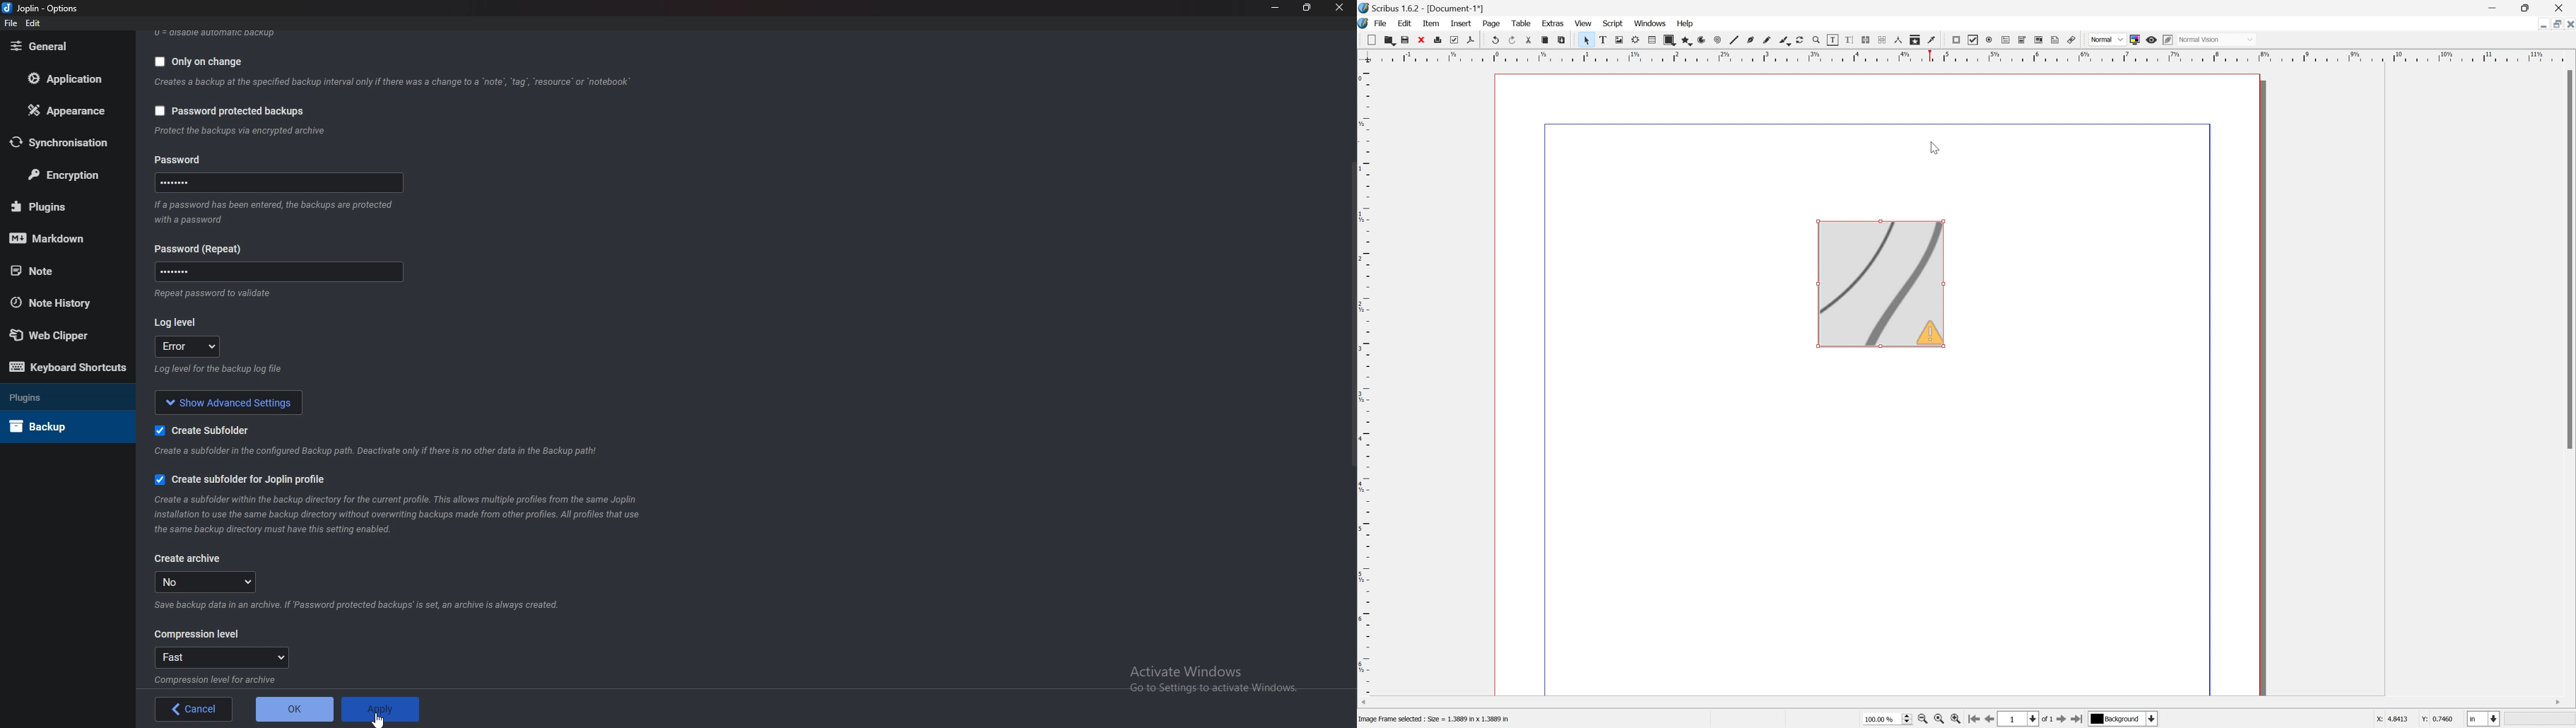  What do you see at coordinates (61, 206) in the screenshot?
I see `Plugins` at bounding box center [61, 206].